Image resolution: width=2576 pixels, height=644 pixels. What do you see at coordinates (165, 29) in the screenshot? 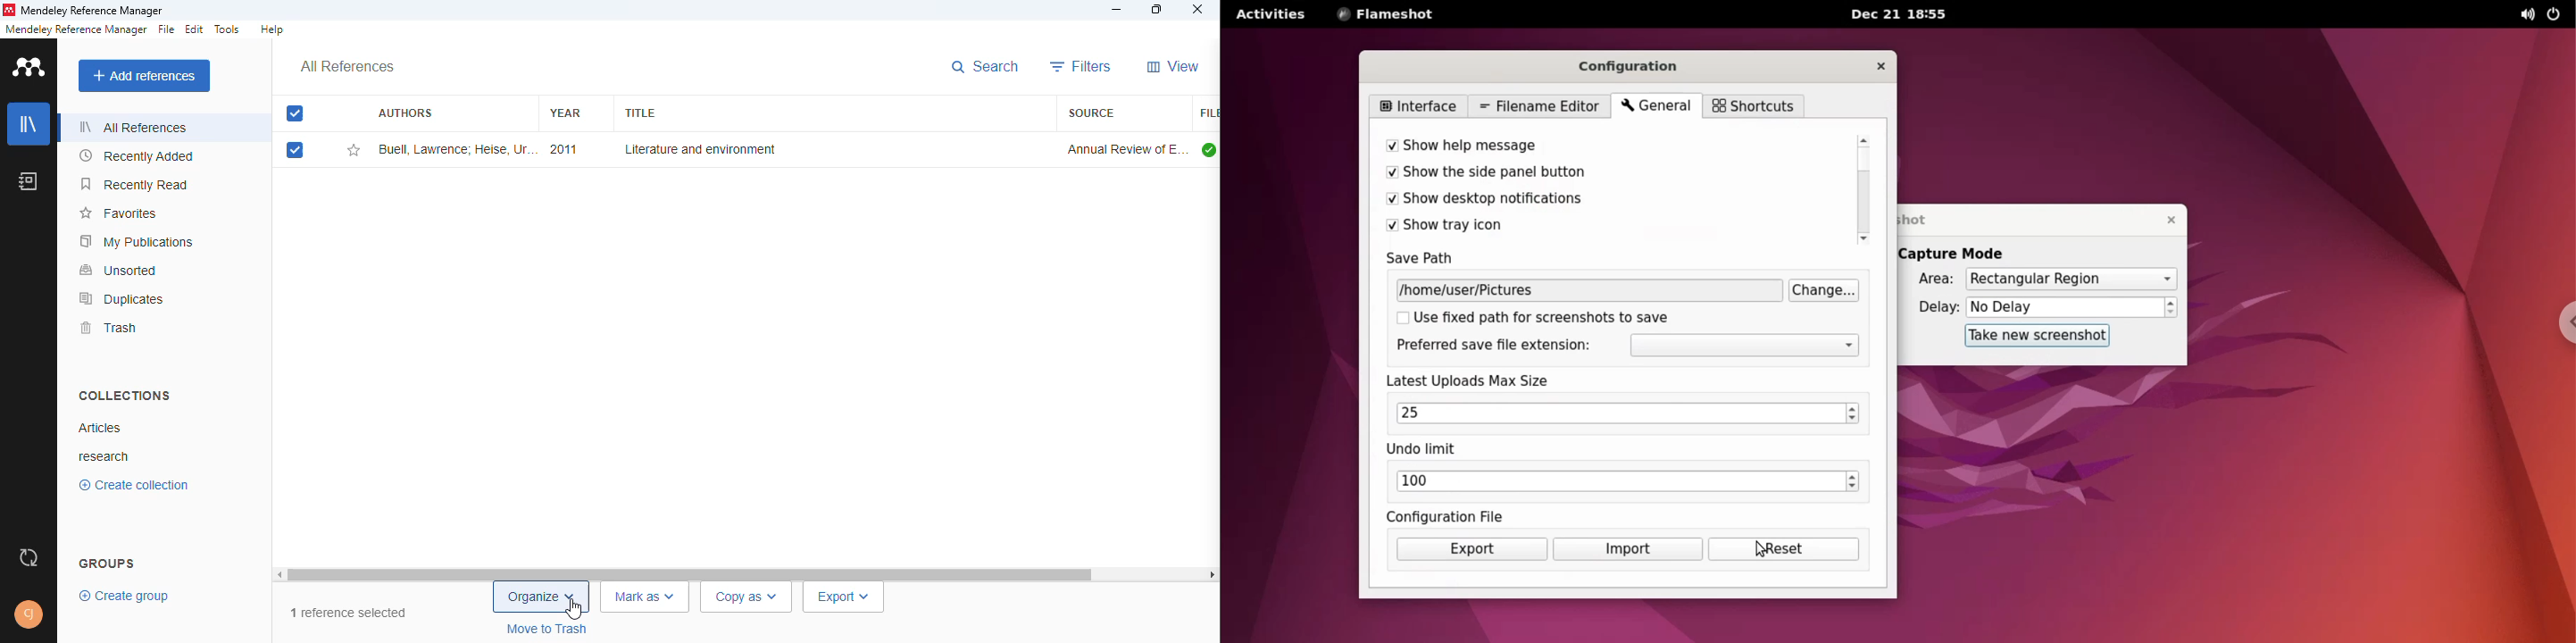
I see `file` at bounding box center [165, 29].